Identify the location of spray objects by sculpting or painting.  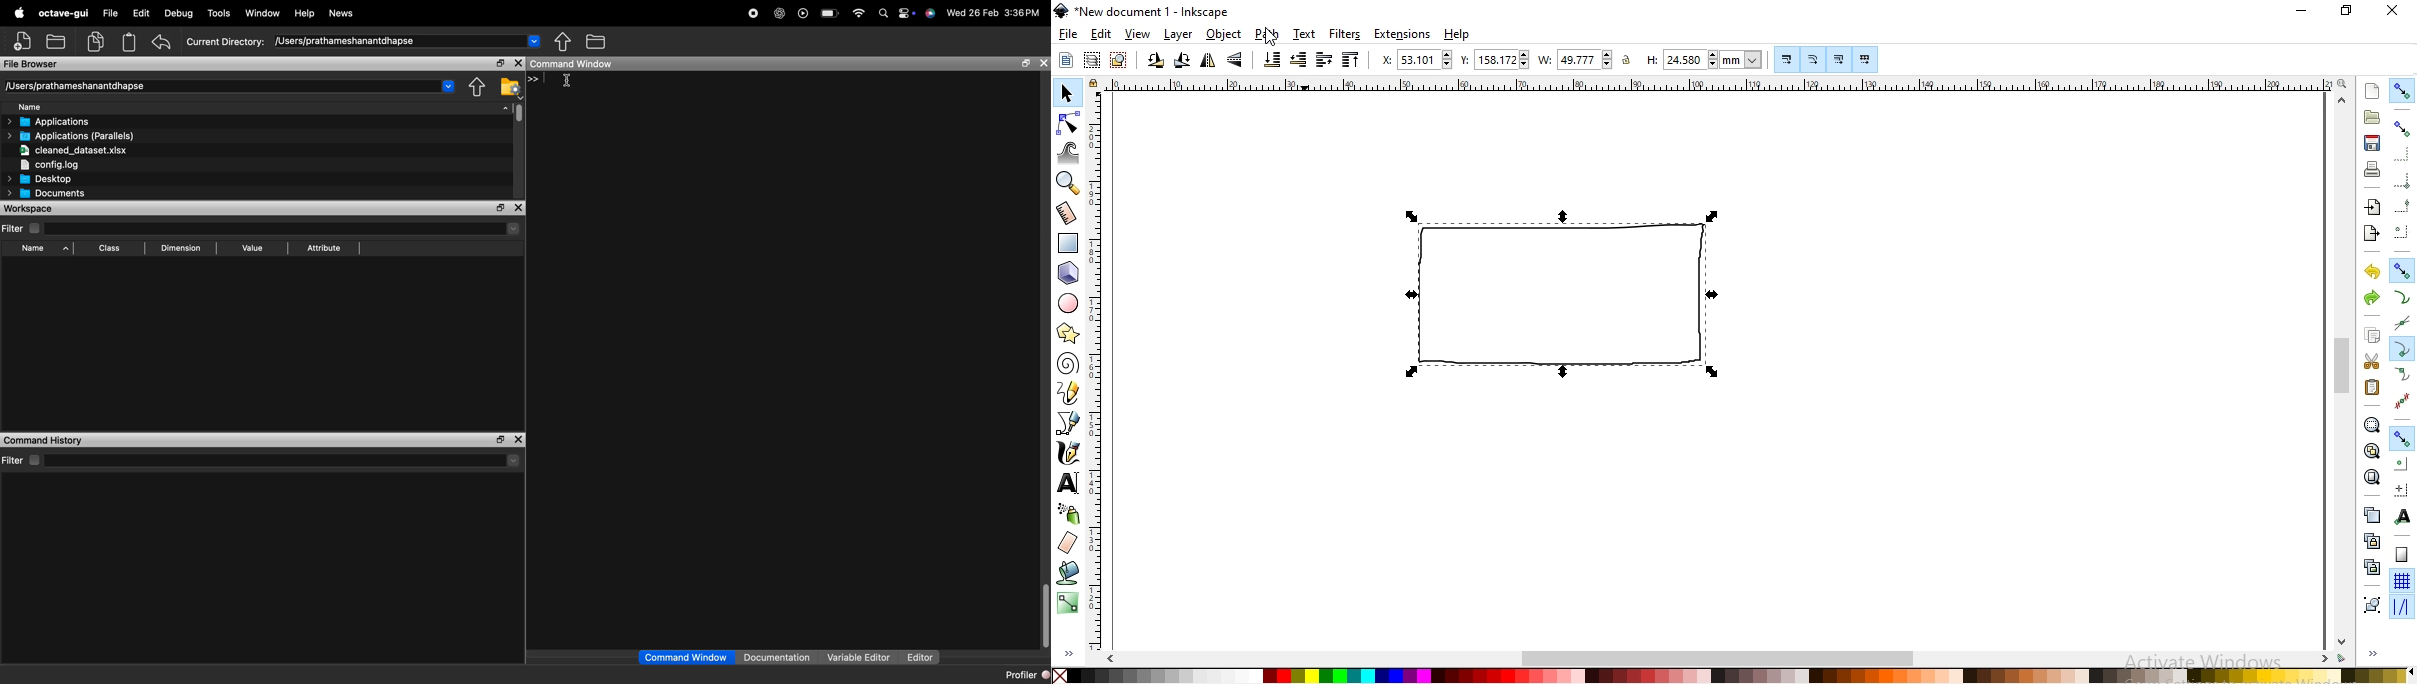
(1068, 513).